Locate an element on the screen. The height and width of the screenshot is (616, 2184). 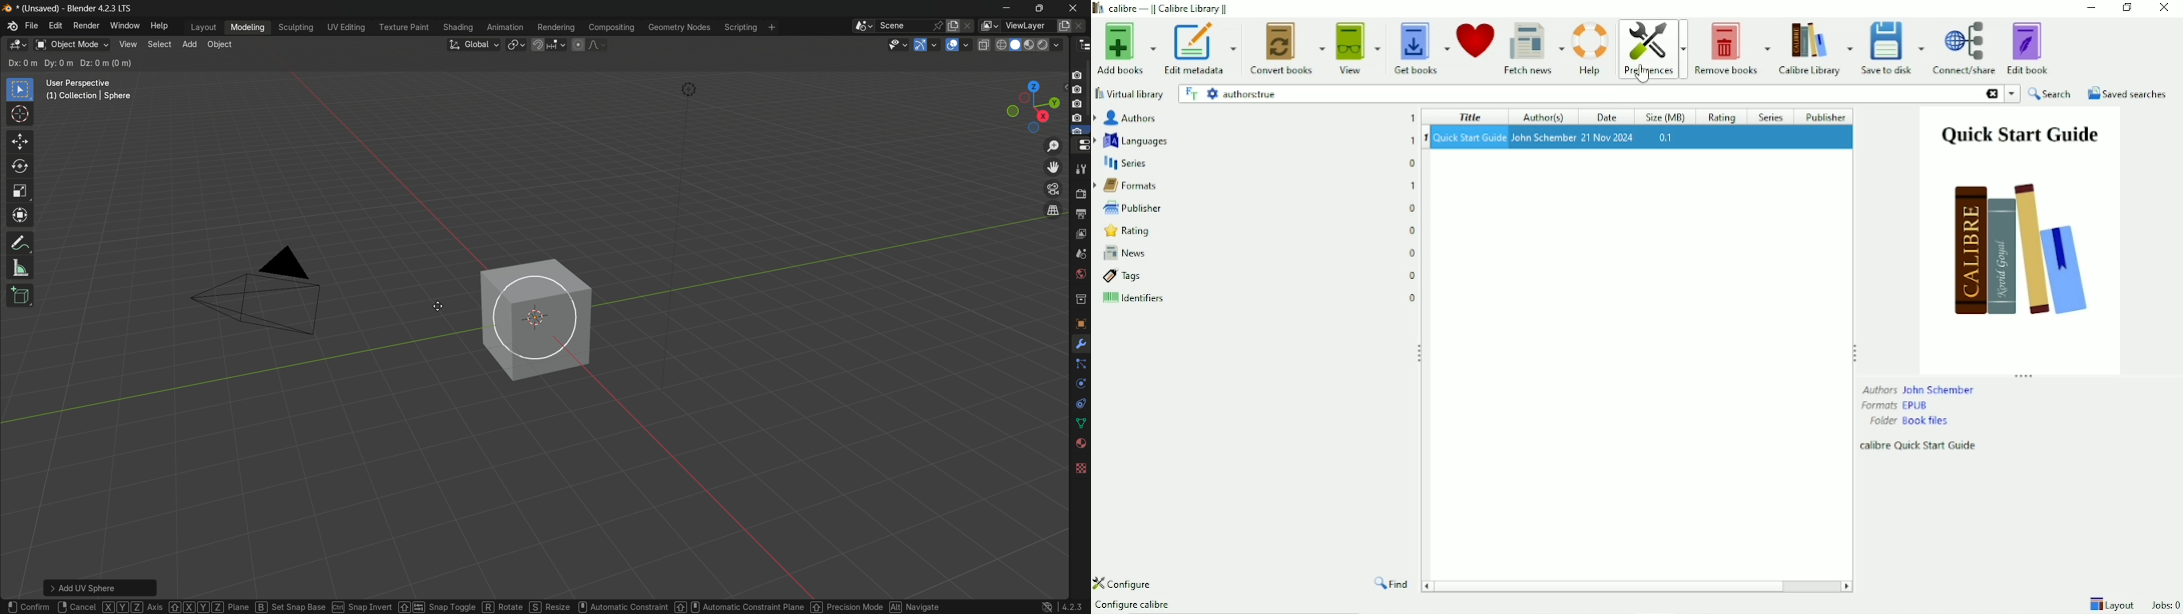
outliner is located at coordinates (1080, 46).